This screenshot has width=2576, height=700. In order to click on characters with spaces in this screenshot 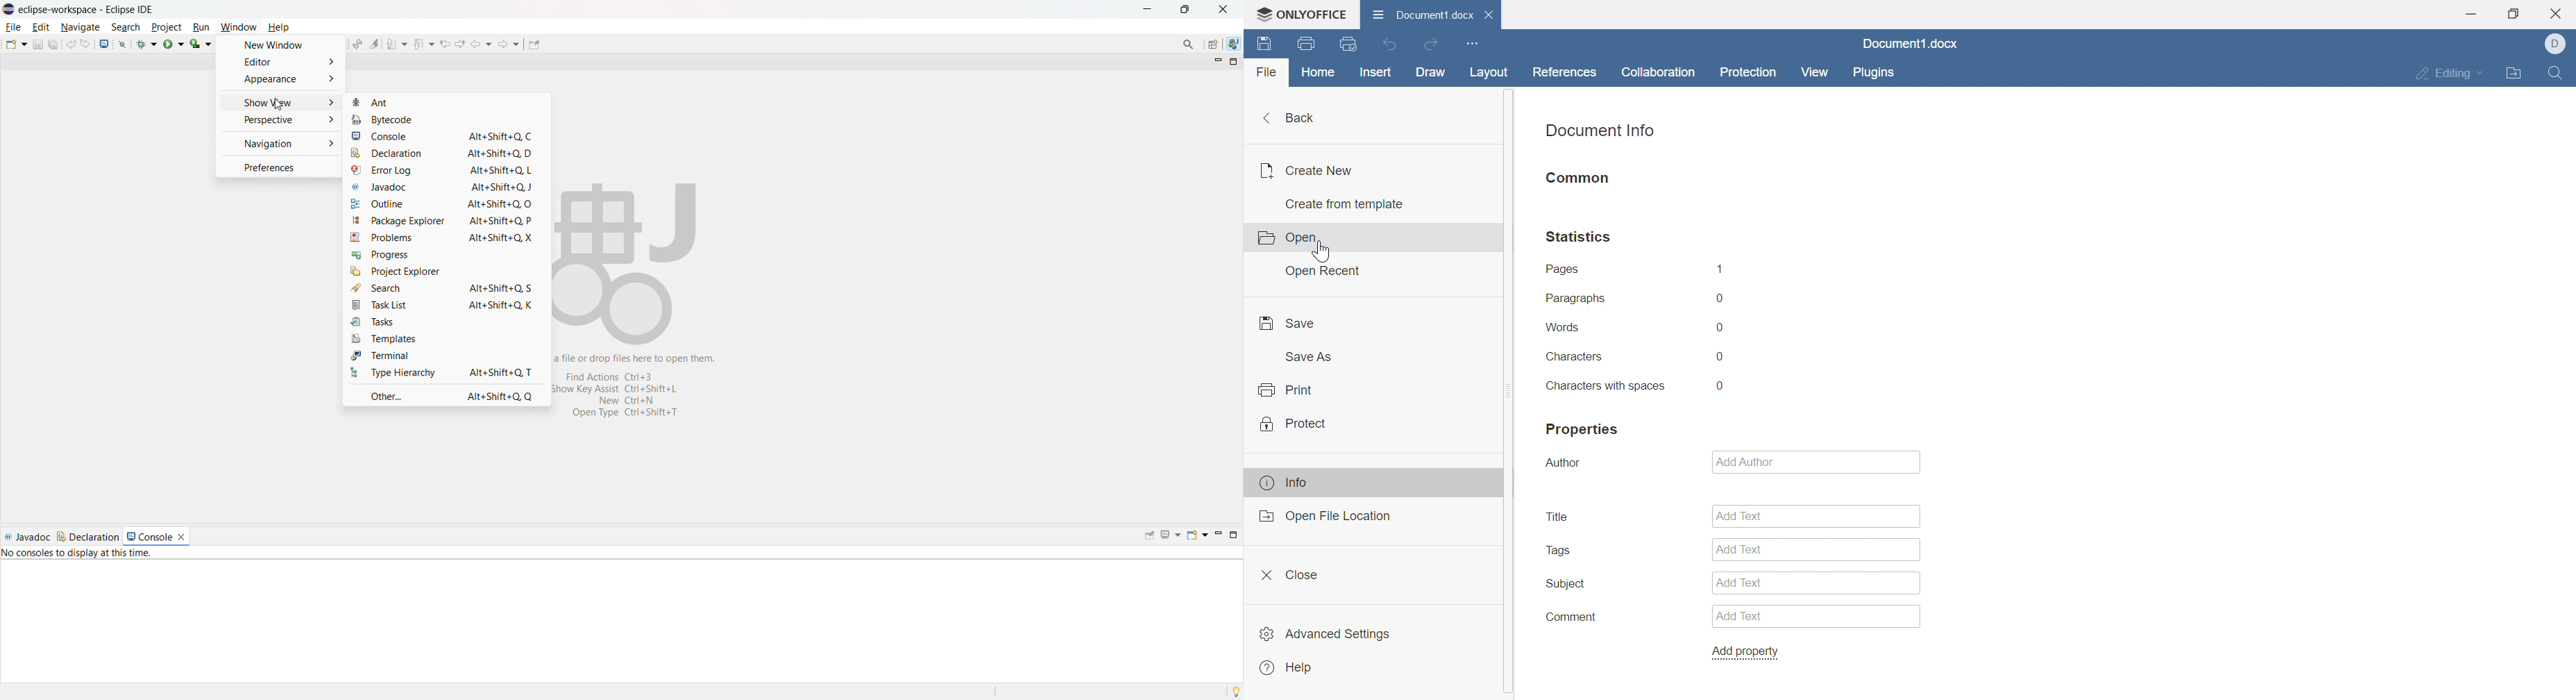, I will do `click(1608, 386)`.